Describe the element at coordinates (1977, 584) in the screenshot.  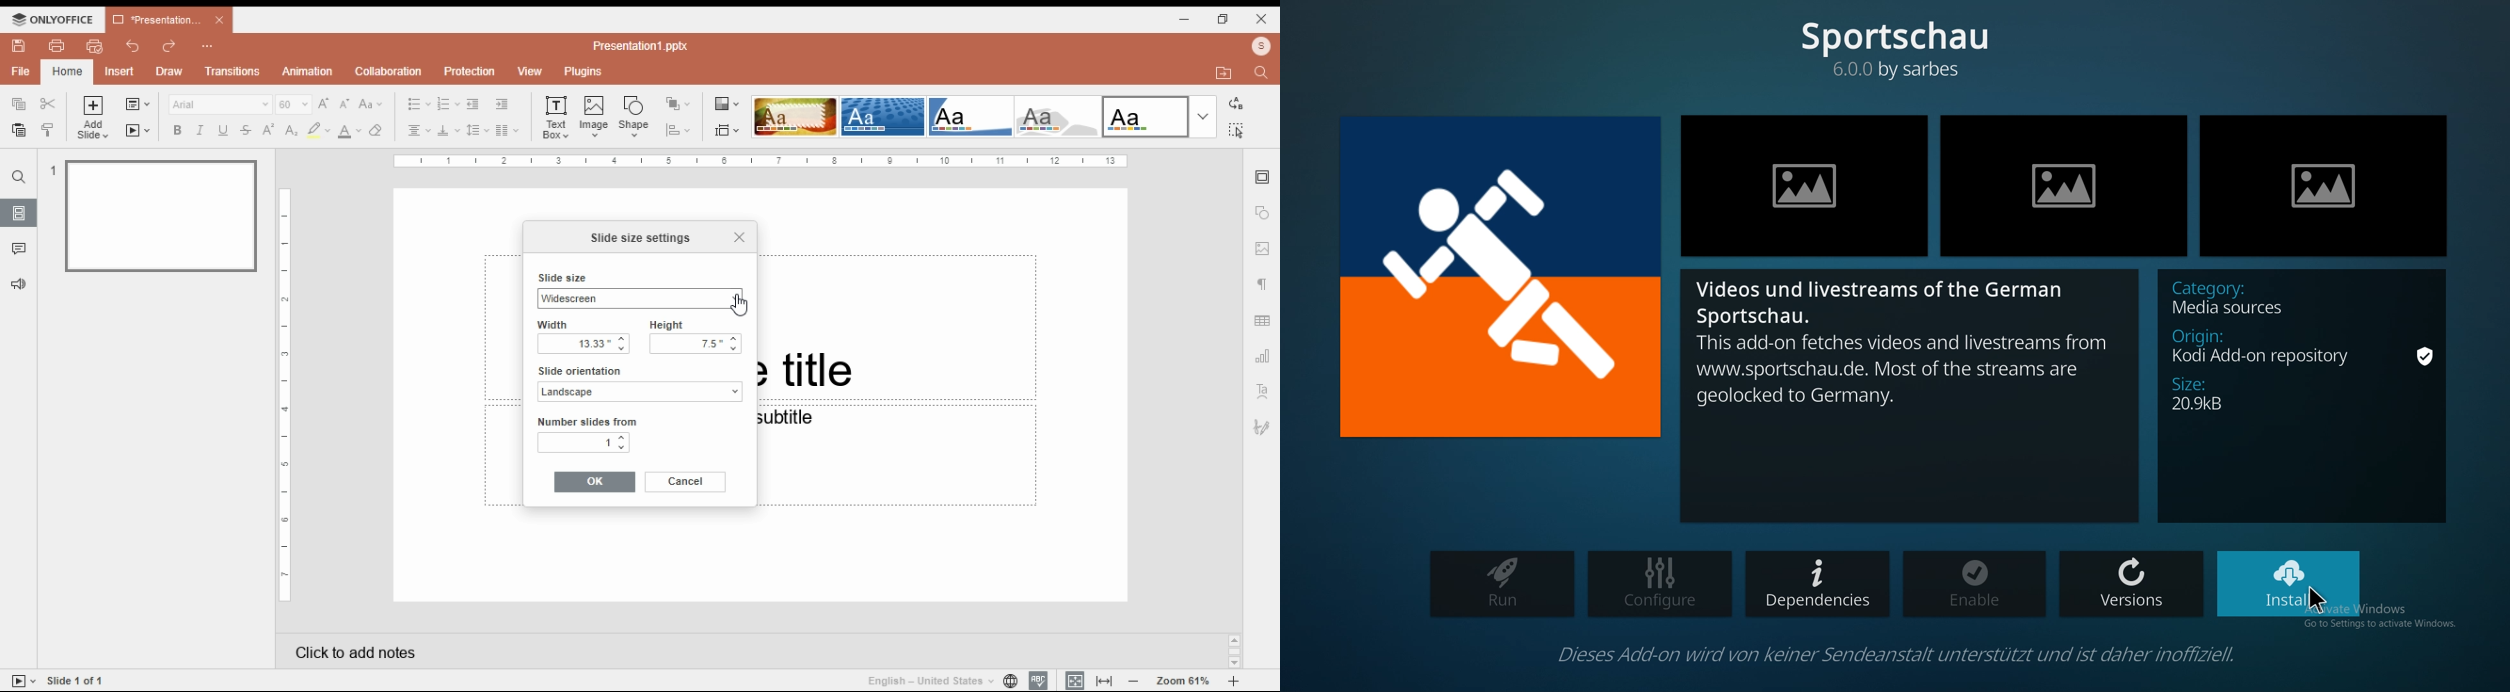
I see `enable` at that location.